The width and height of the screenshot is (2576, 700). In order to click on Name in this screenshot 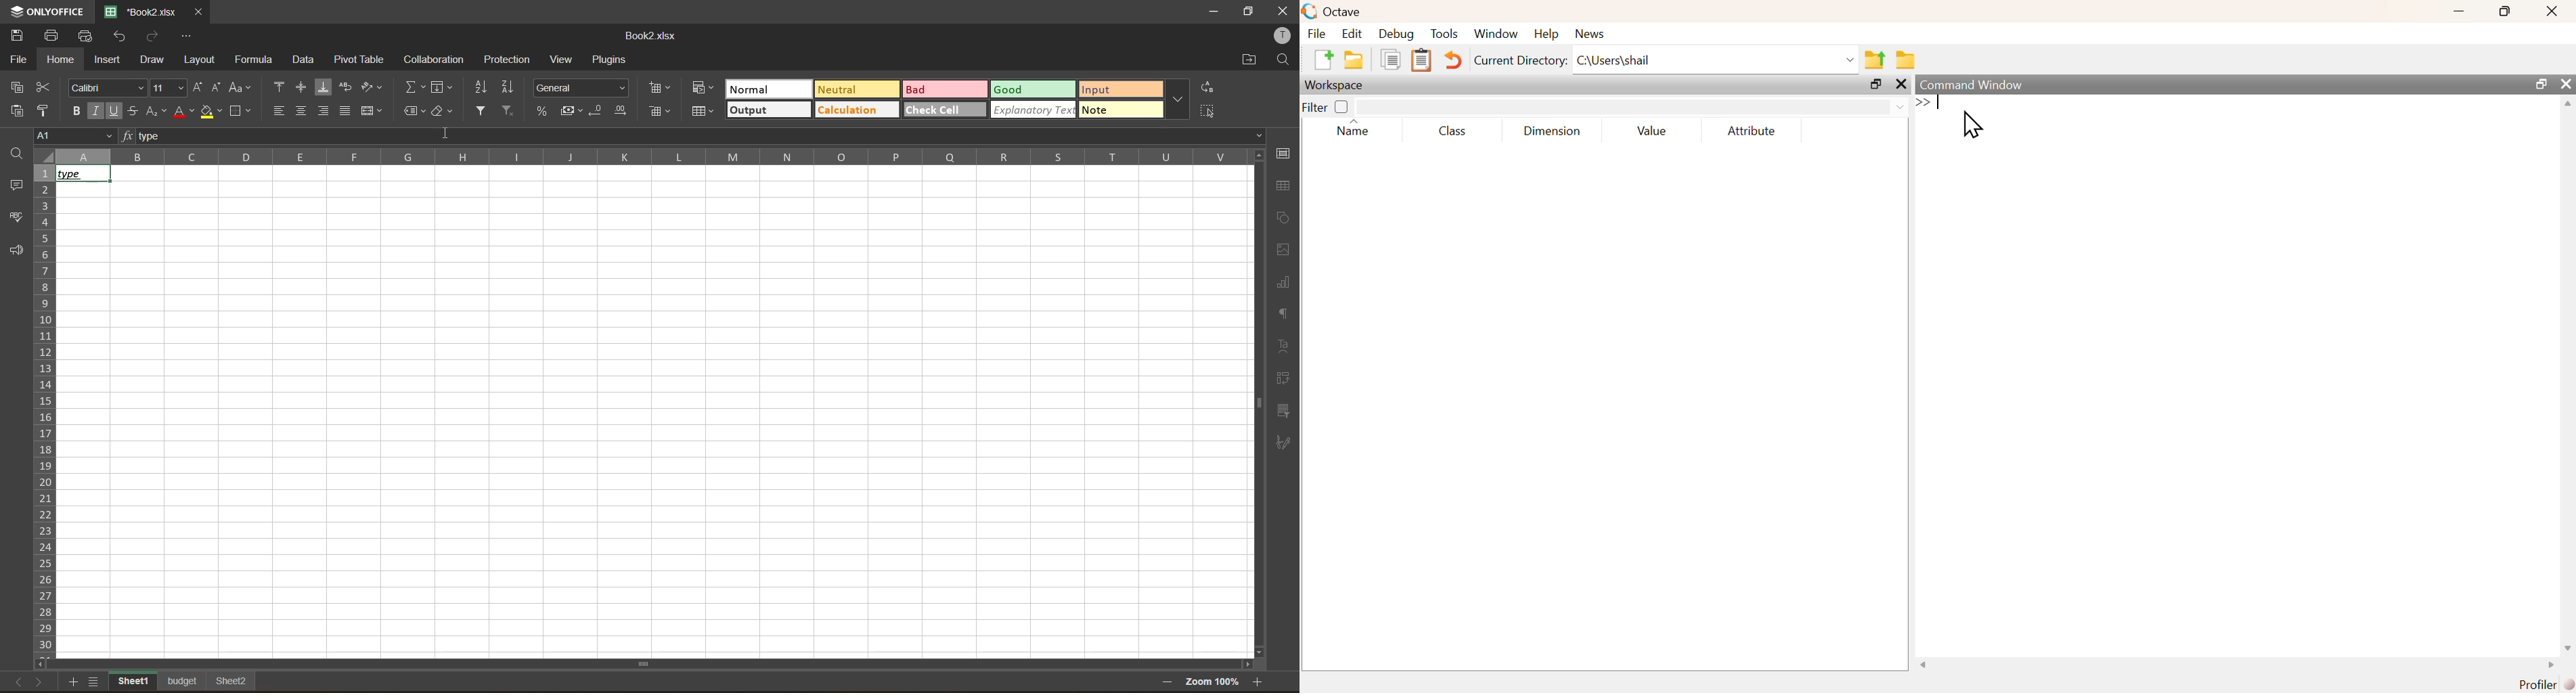, I will do `click(1353, 128)`.